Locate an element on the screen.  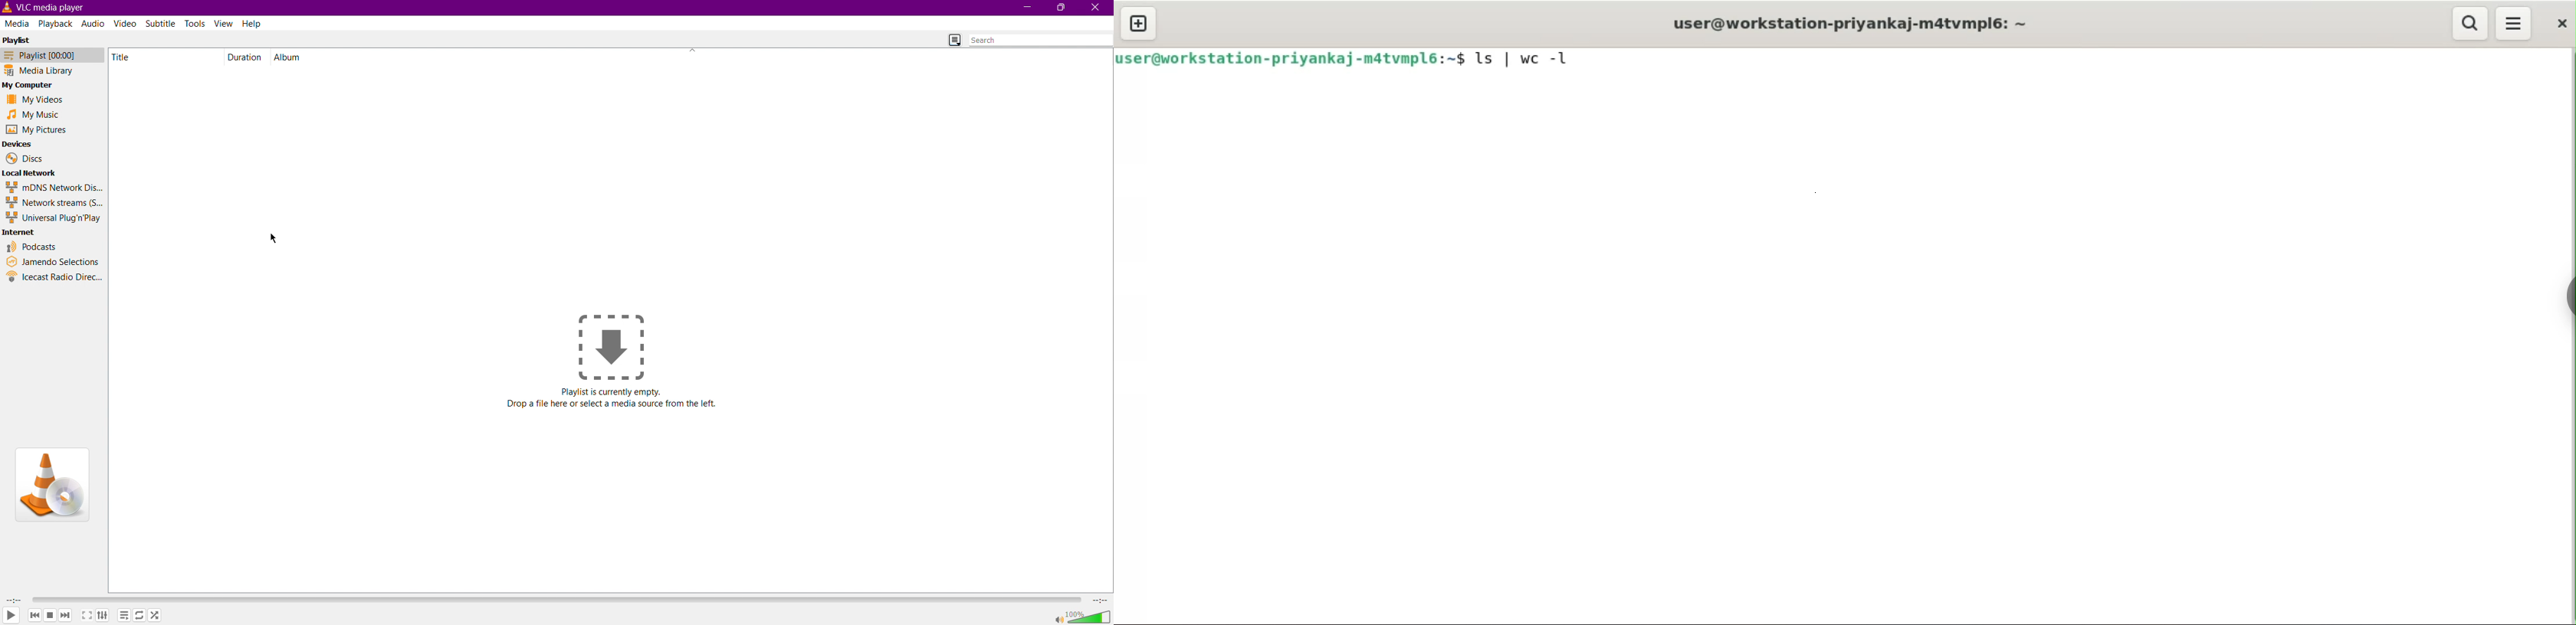
Cursor Position is located at coordinates (275, 239).